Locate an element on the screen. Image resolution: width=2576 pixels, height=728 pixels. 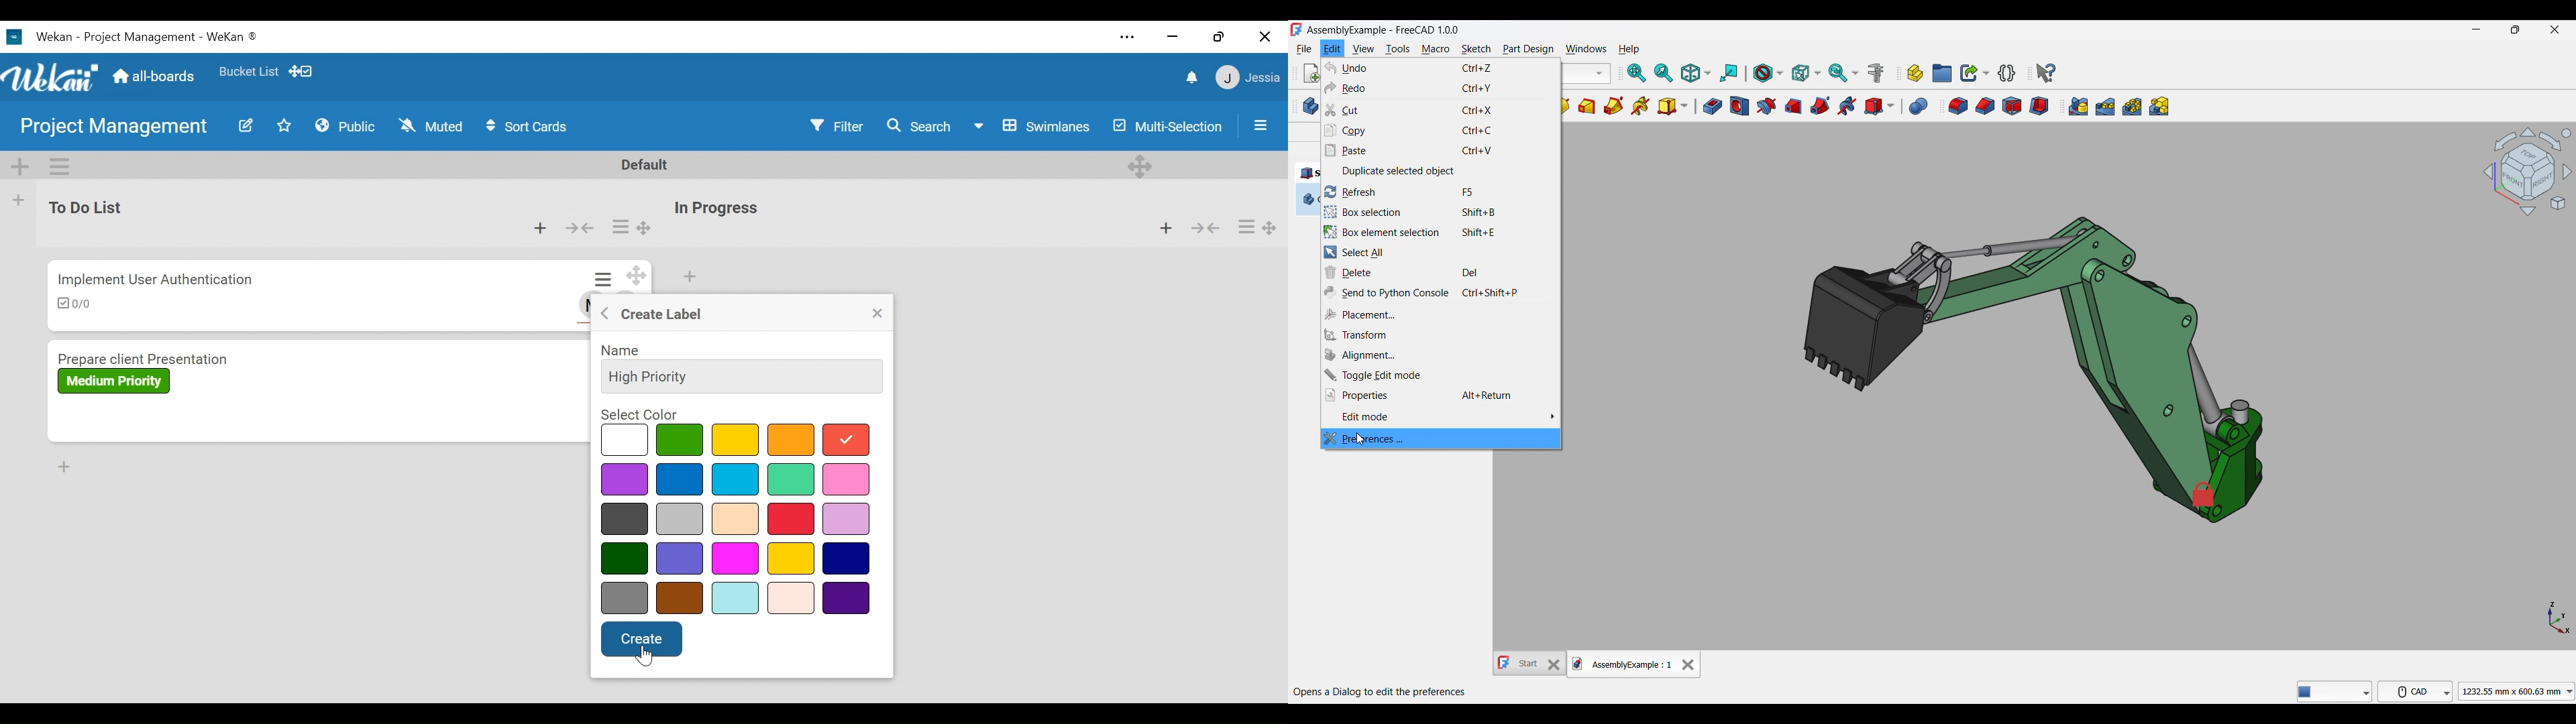
notifications is located at coordinates (1189, 76).